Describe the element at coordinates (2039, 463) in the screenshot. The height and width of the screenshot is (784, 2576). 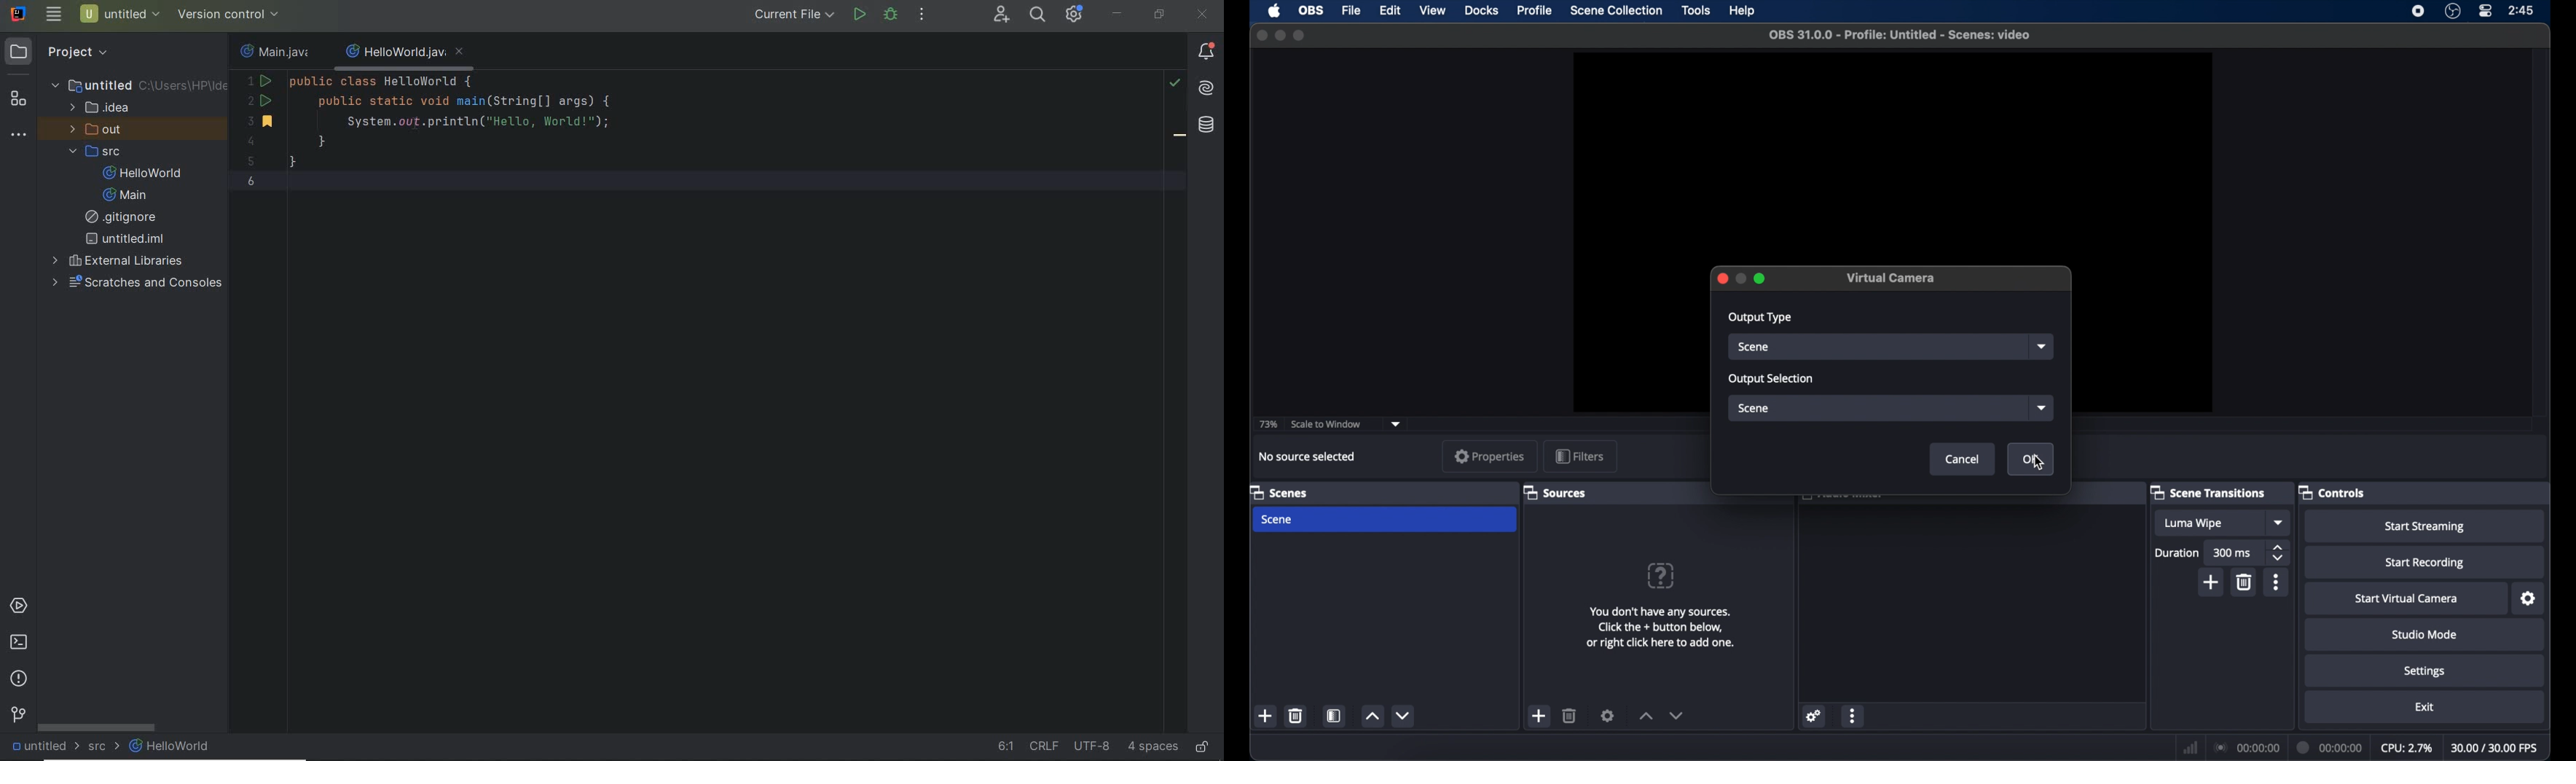
I see `cursor` at that location.